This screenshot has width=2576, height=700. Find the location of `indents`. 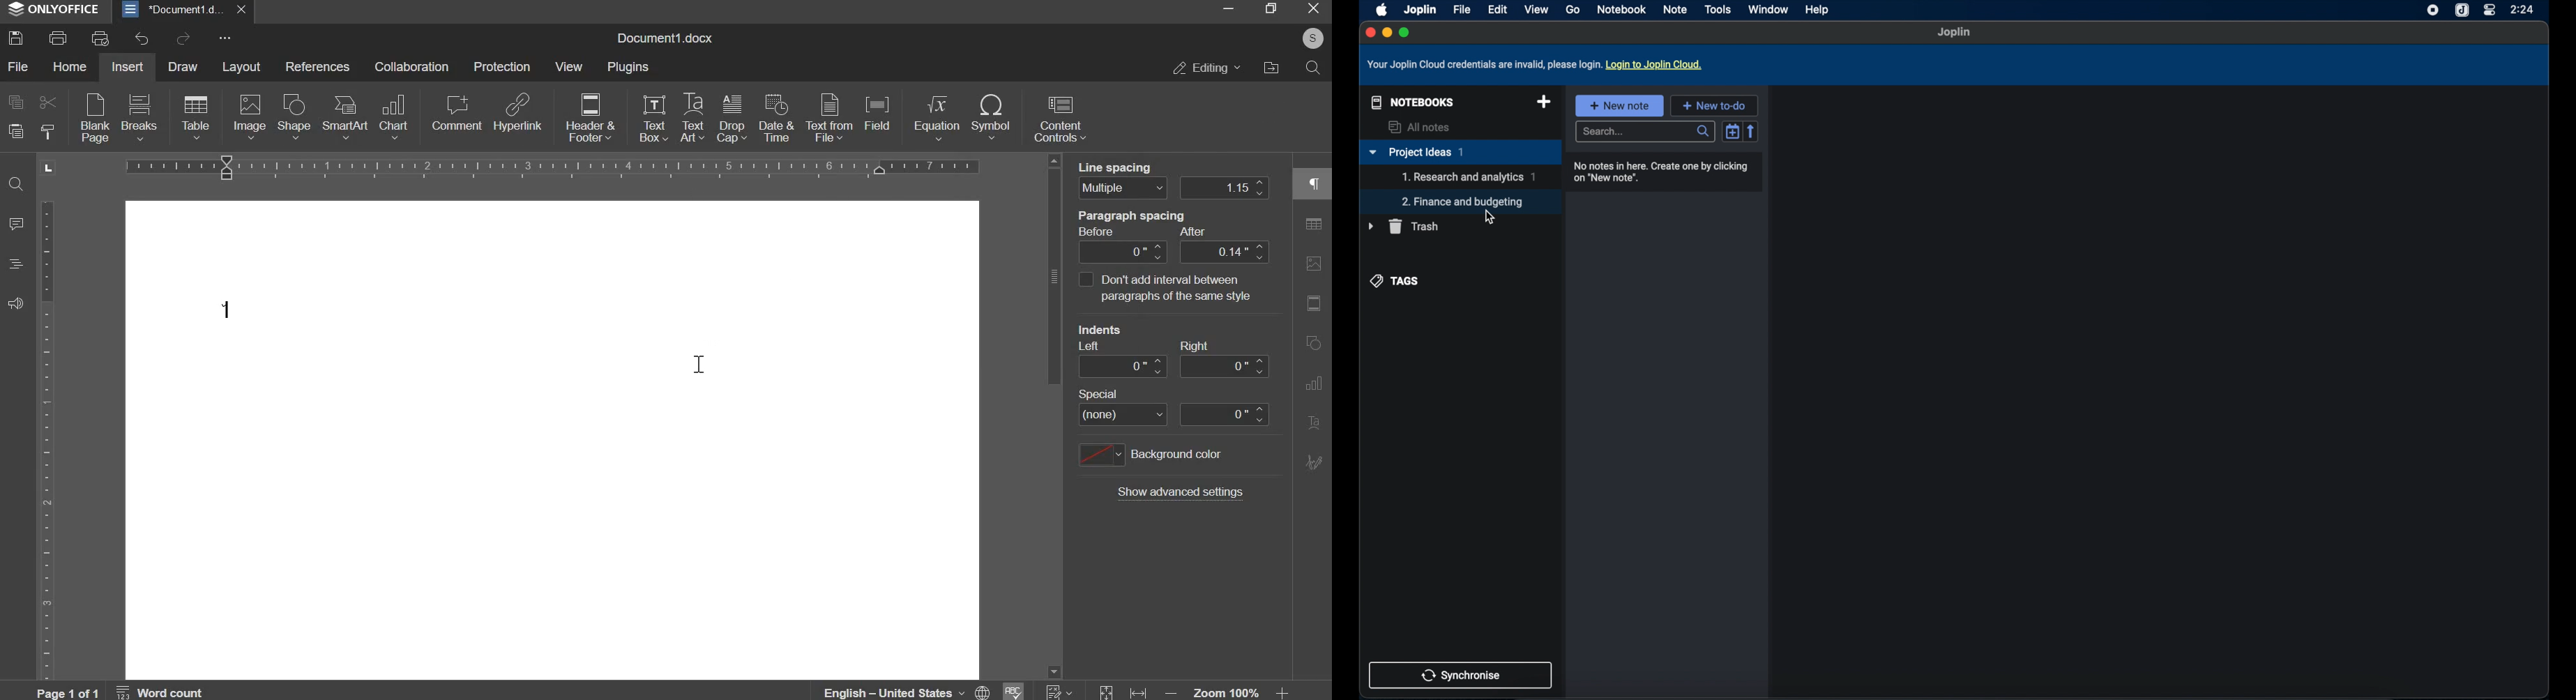

indents is located at coordinates (1153, 335).